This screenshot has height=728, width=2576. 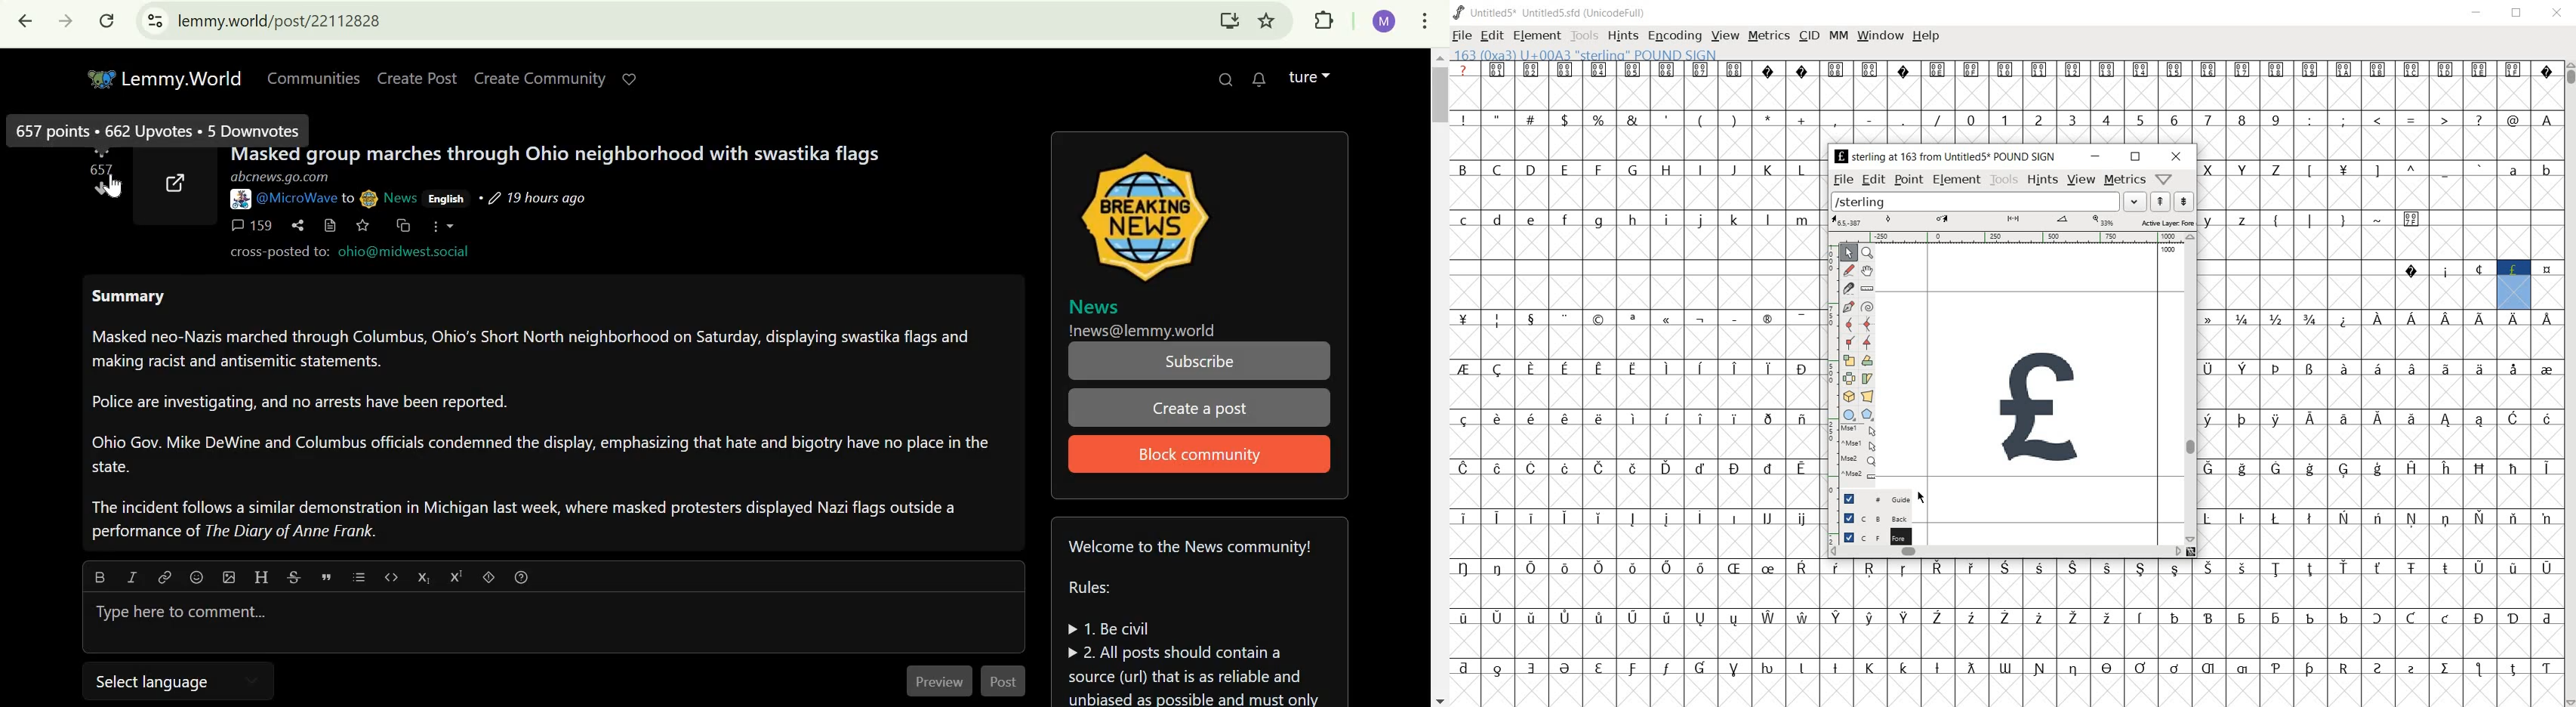 I want to click on 3, so click(x=2072, y=119).